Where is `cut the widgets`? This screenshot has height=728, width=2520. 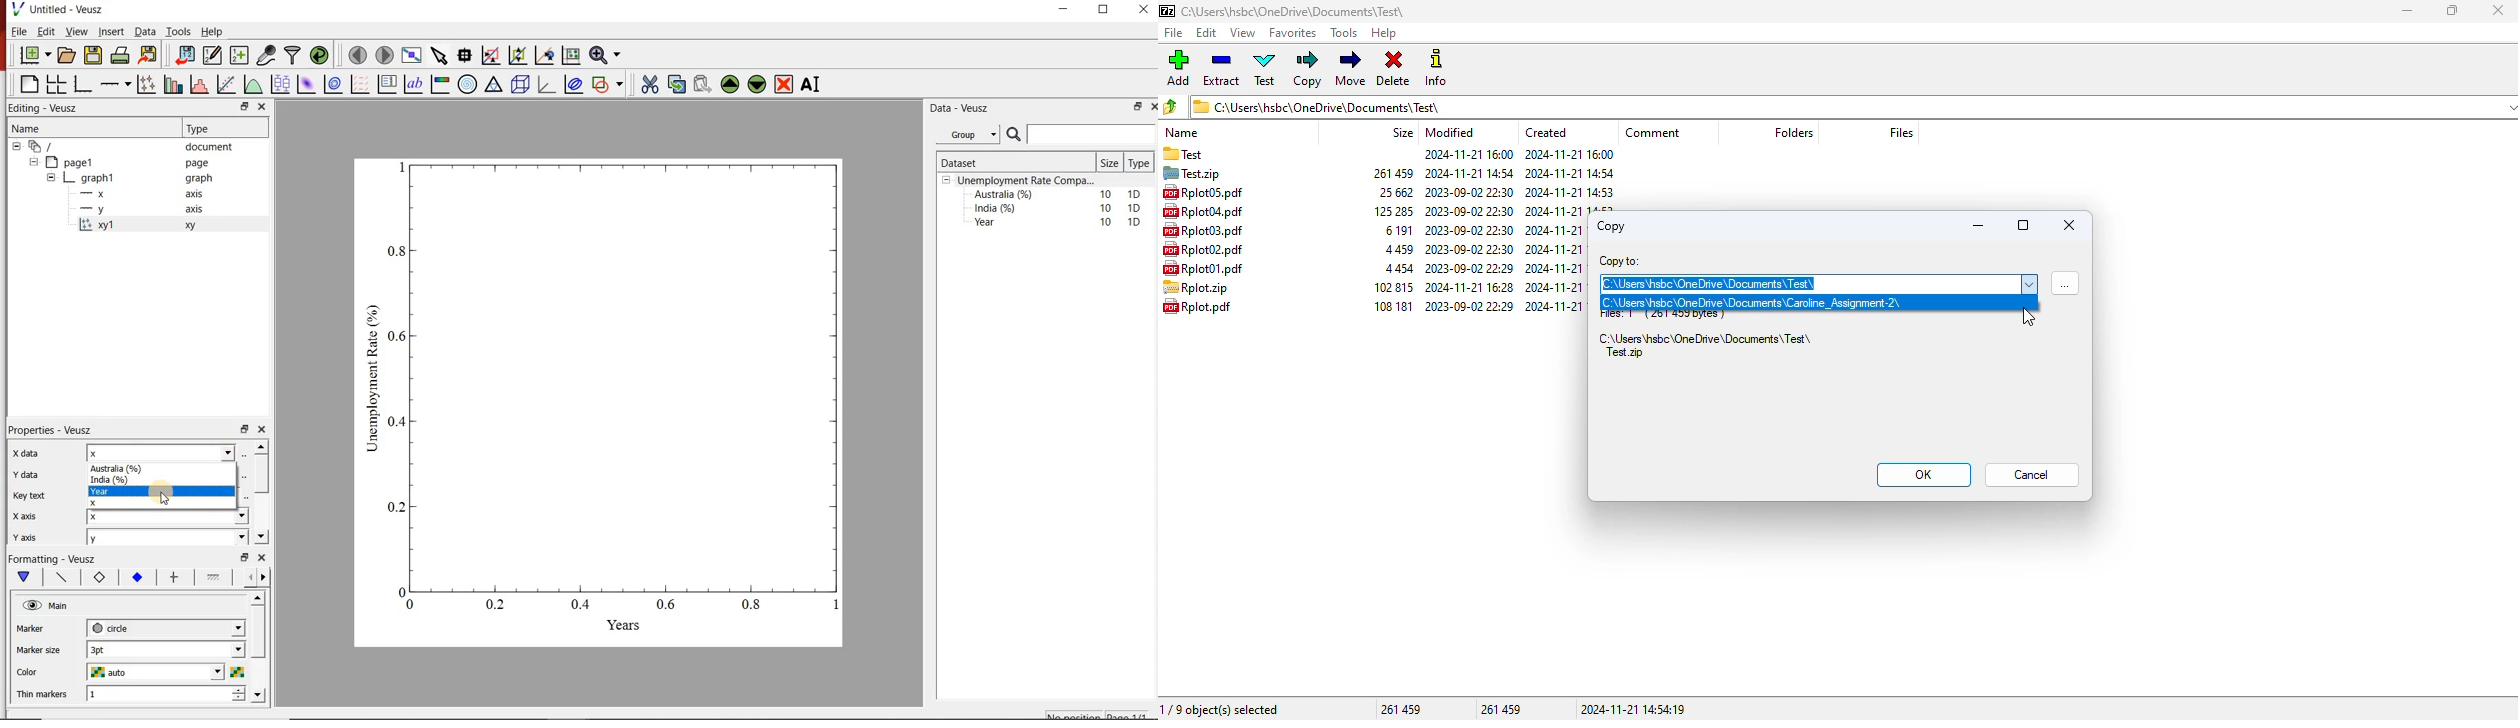
cut the widgets is located at coordinates (650, 84).